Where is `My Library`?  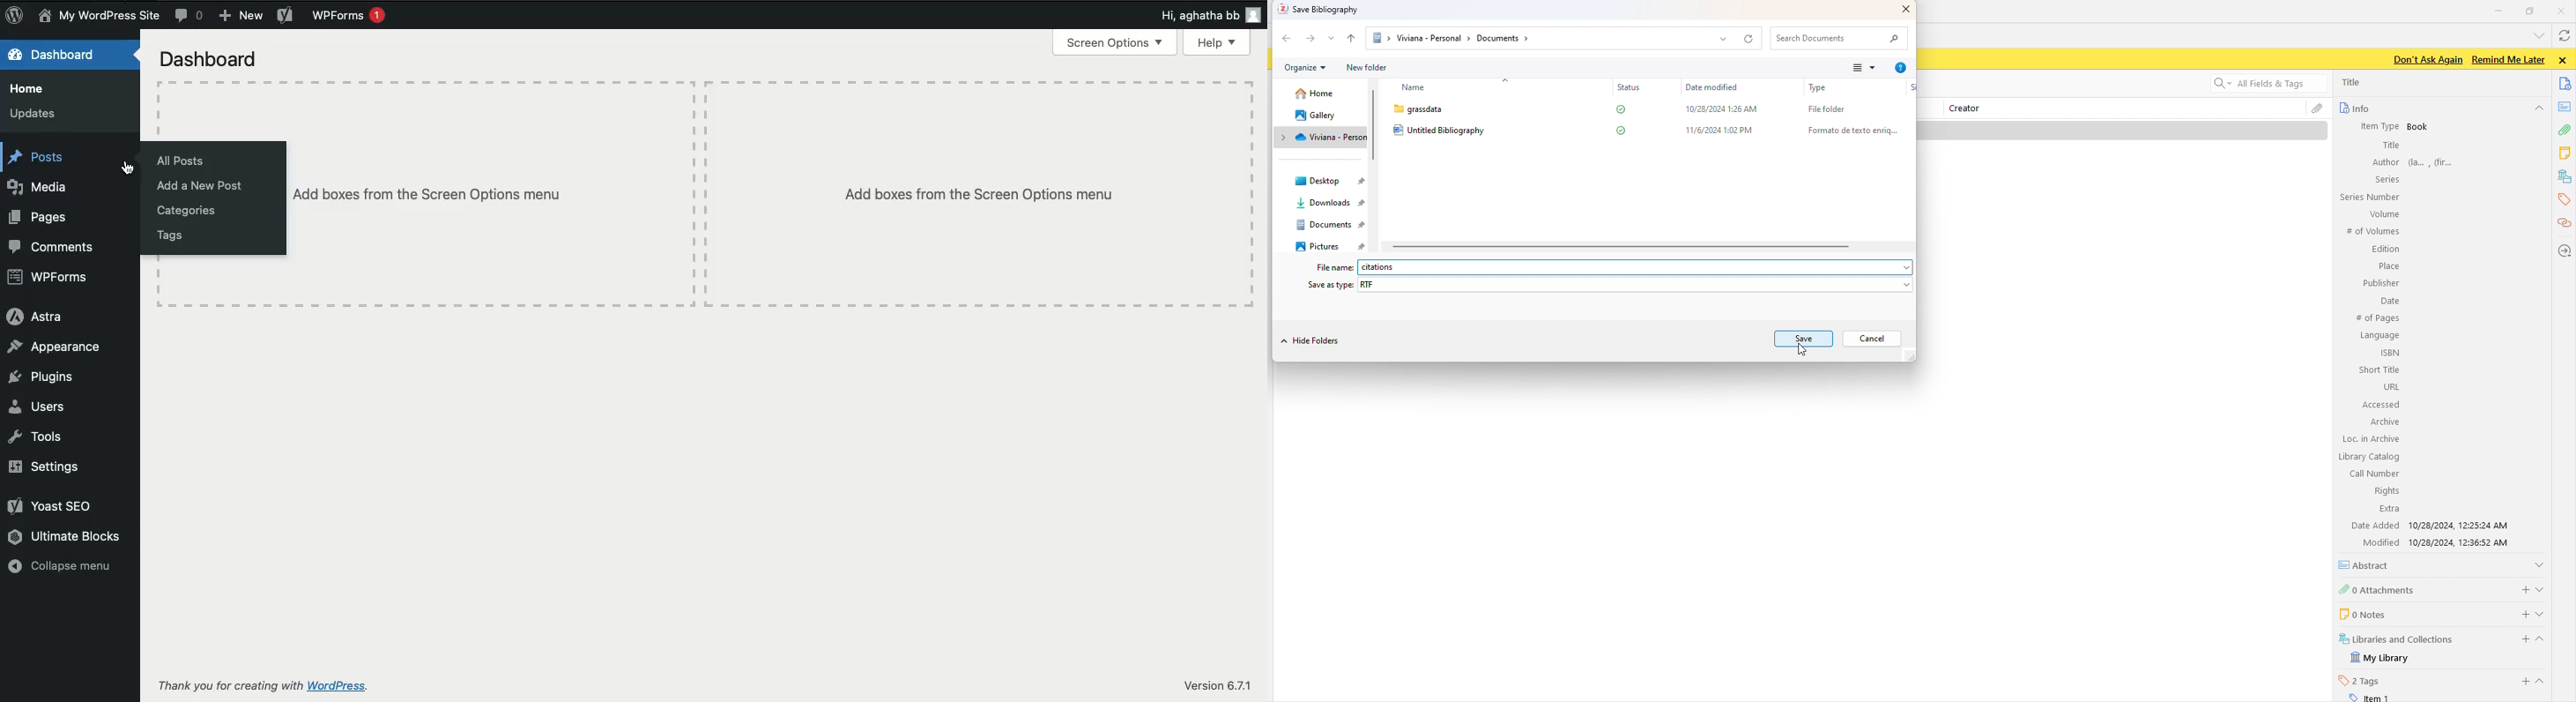
My Library is located at coordinates (2382, 658).